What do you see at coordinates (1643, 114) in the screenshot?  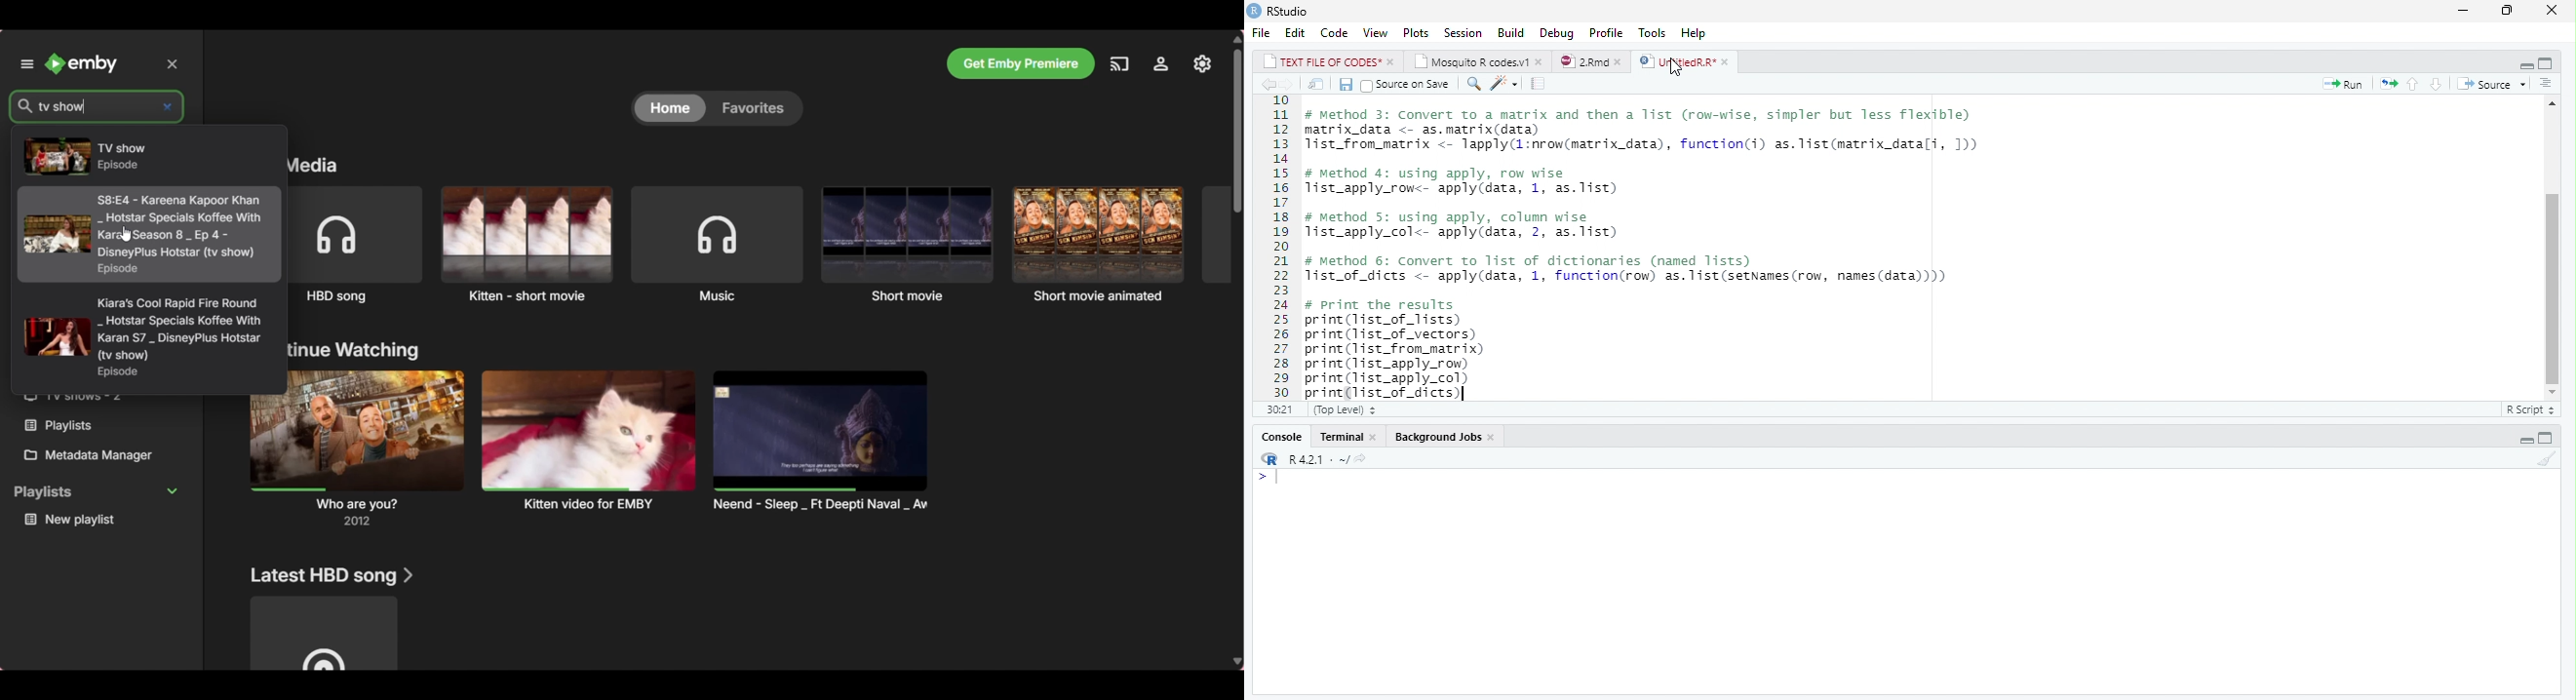 I see `# Method 3: Convert to a matrix and then a 11st (row-wise, simpler but less Tlexible)` at bounding box center [1643, 114].